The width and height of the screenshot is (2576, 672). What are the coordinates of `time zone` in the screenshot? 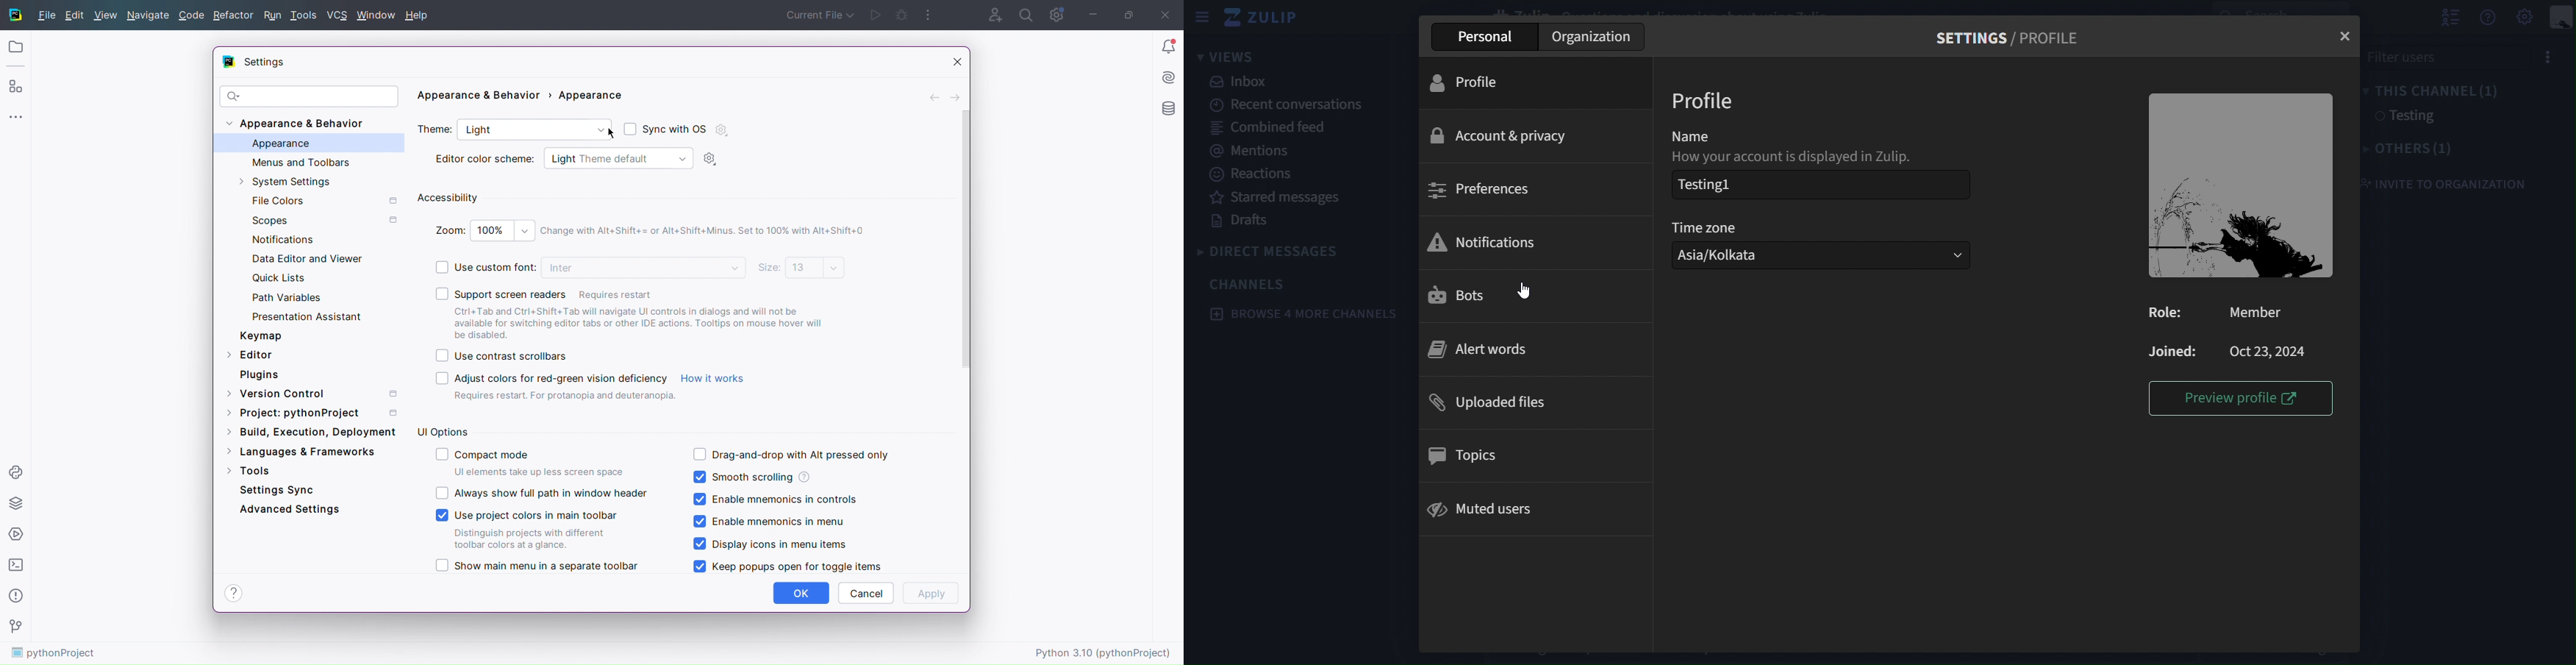 It's located at (1816, 227).